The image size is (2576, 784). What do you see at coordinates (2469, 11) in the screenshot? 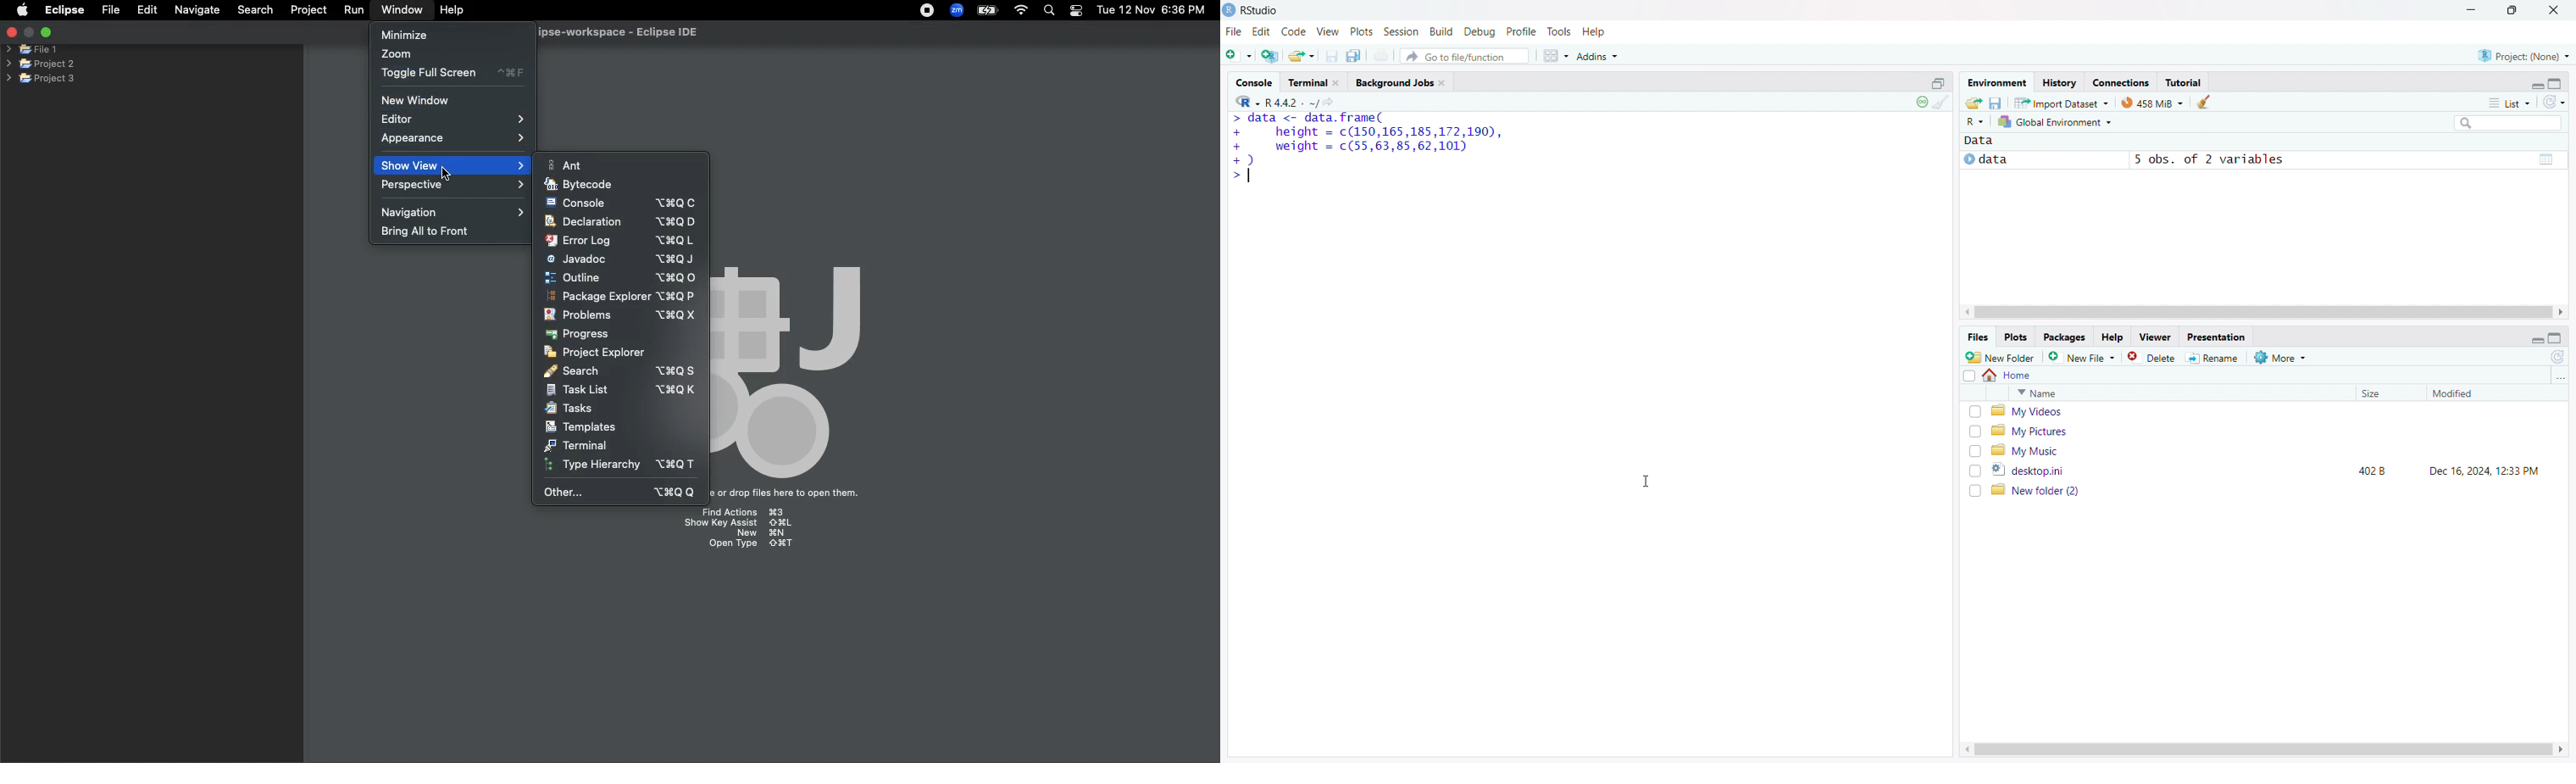
I see `minimize` at bounding box center [2469, 11].